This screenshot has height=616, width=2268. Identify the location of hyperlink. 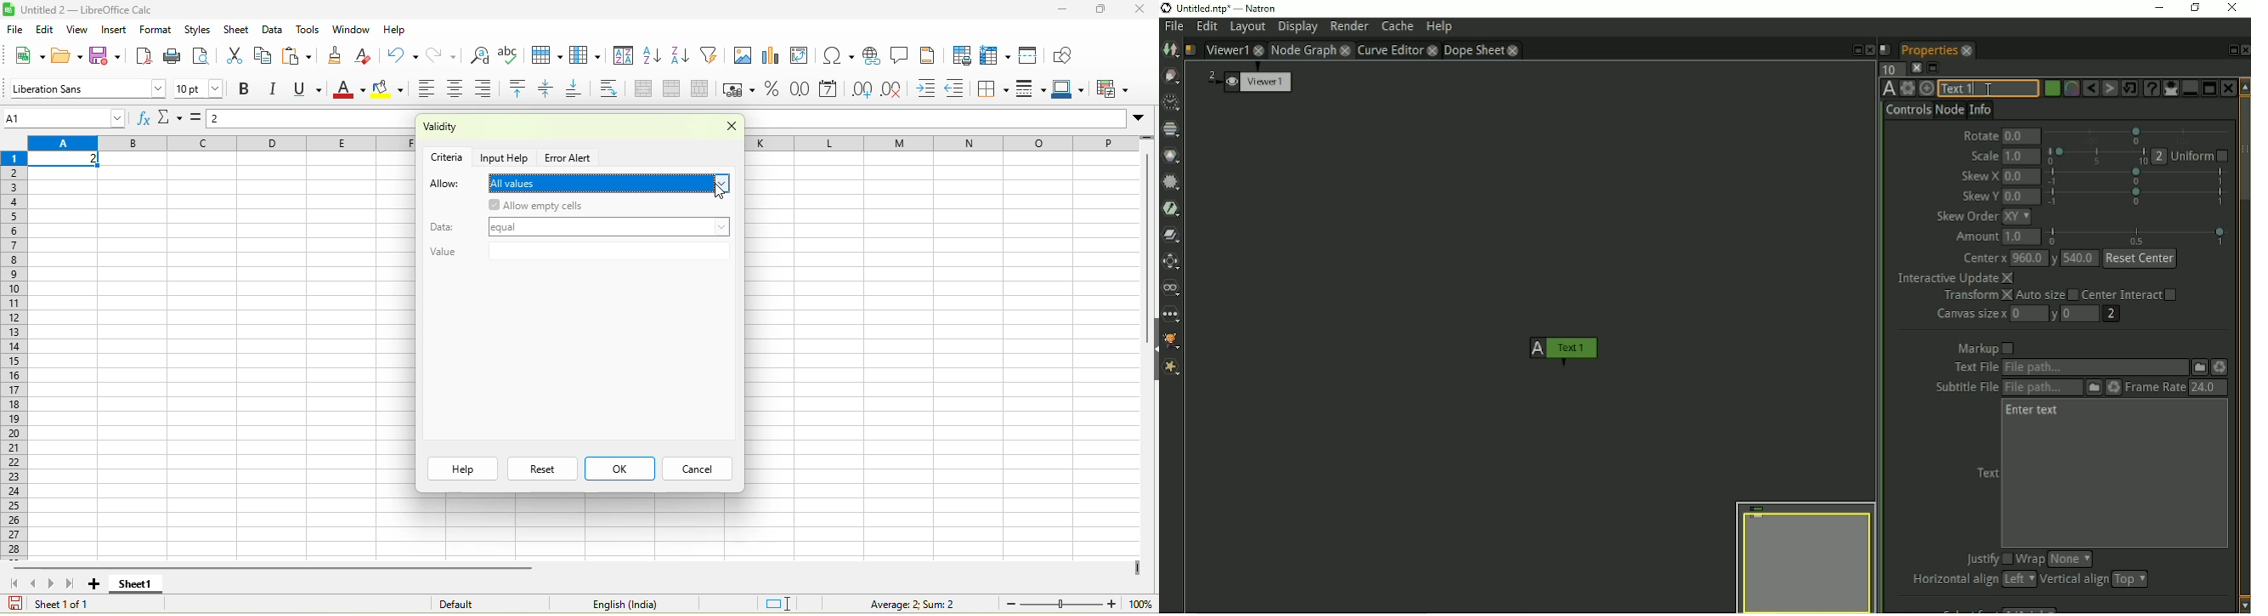
(872, 55).